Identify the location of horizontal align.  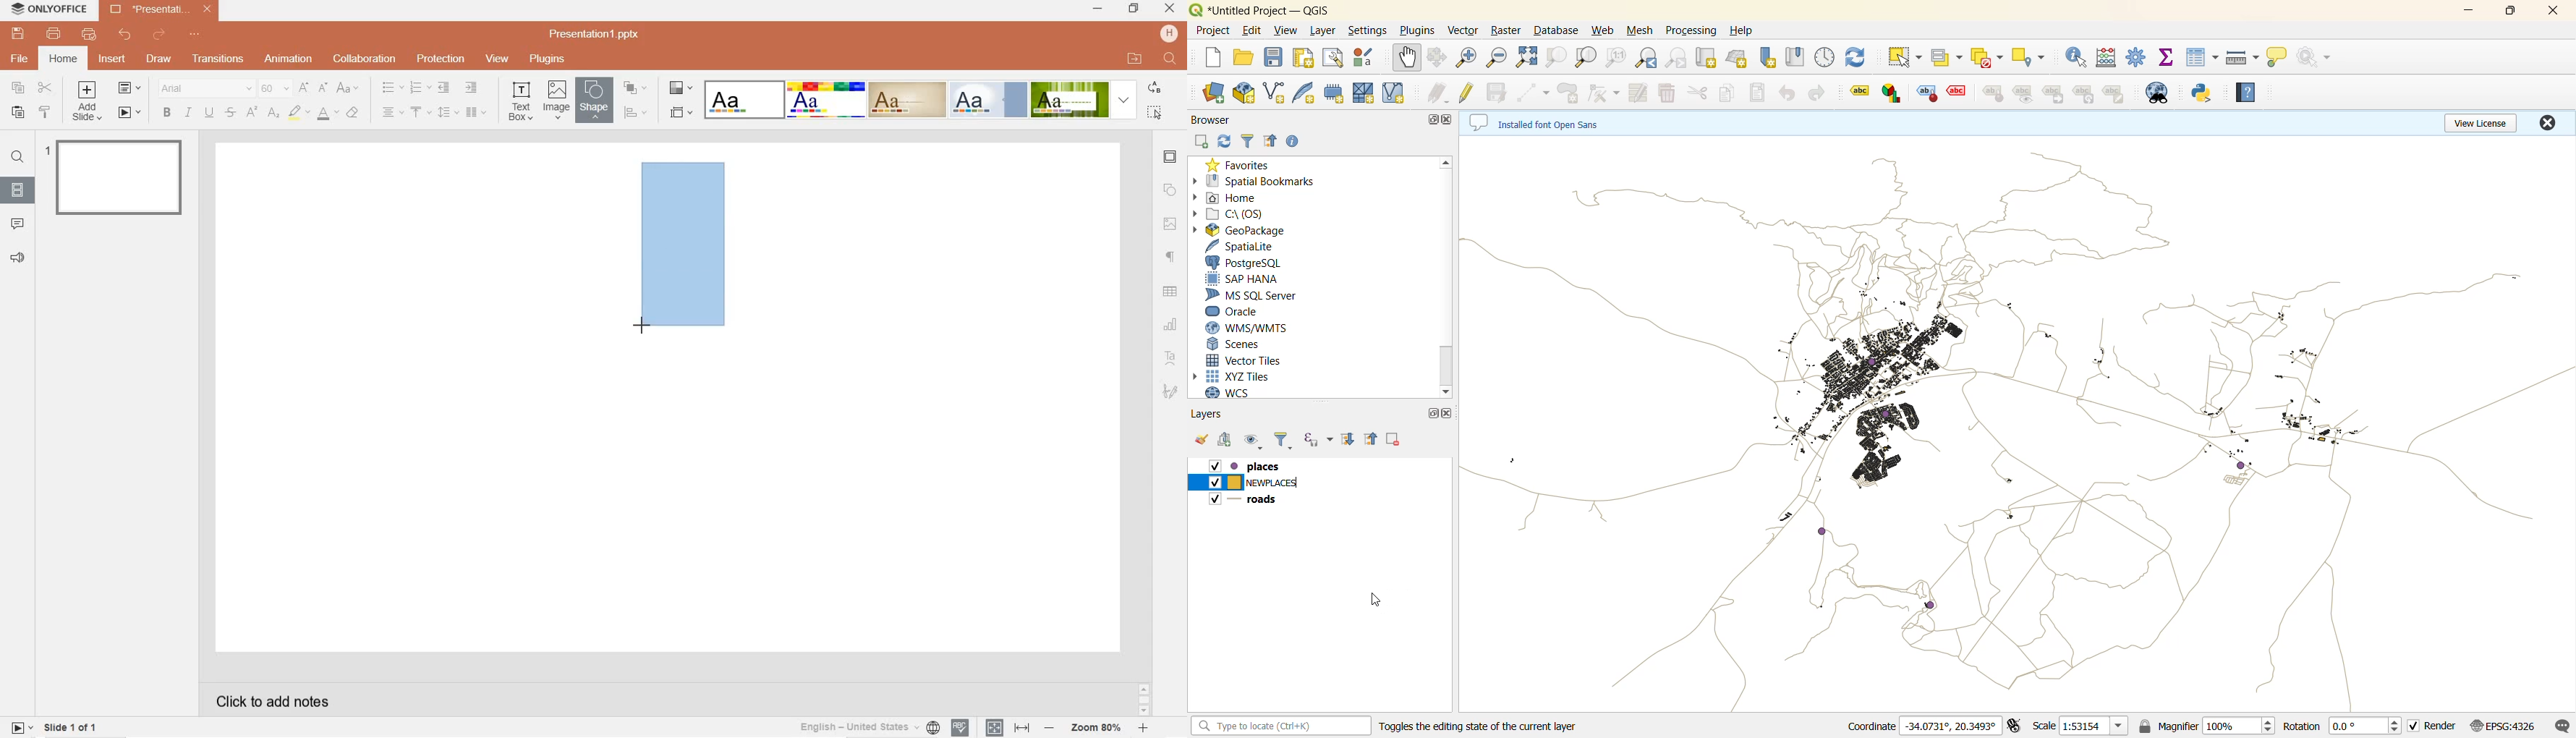
(392, 113).